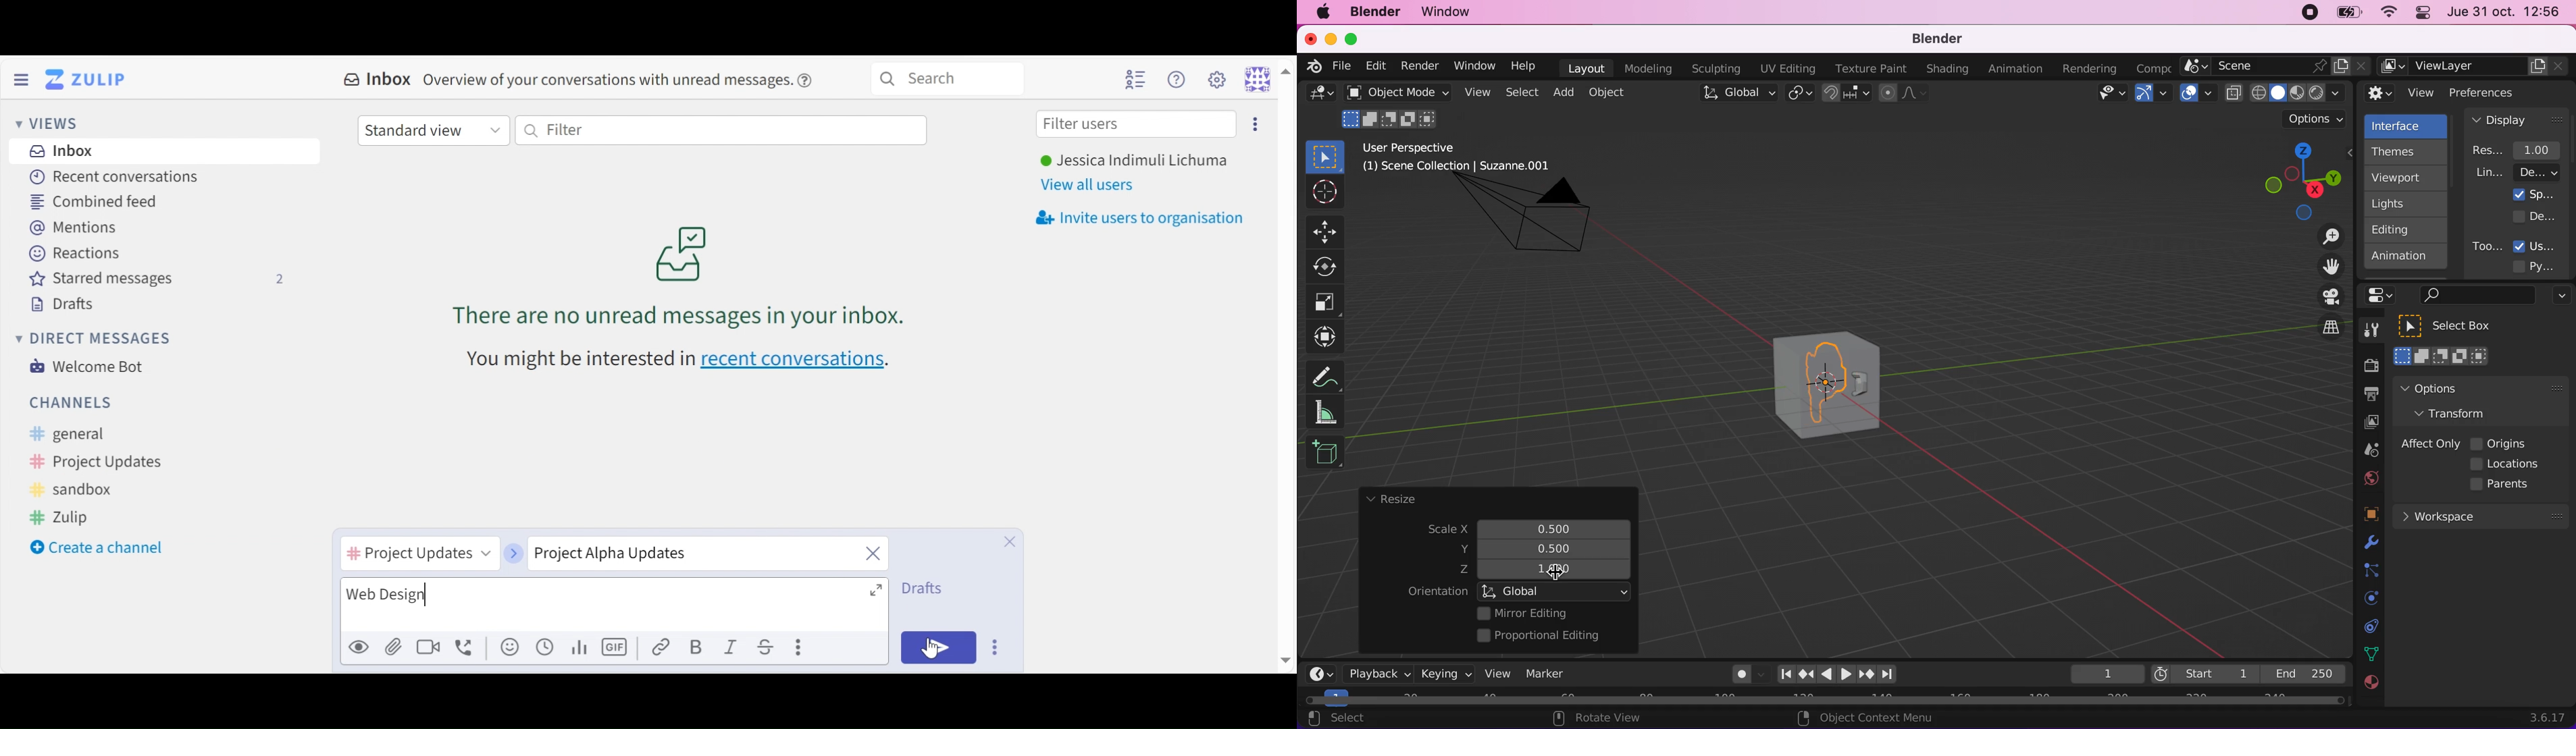 The image size is (2576, 756). Describe the element at coordinates (2401, 229) in the screenshot. I see `editing` at that location.